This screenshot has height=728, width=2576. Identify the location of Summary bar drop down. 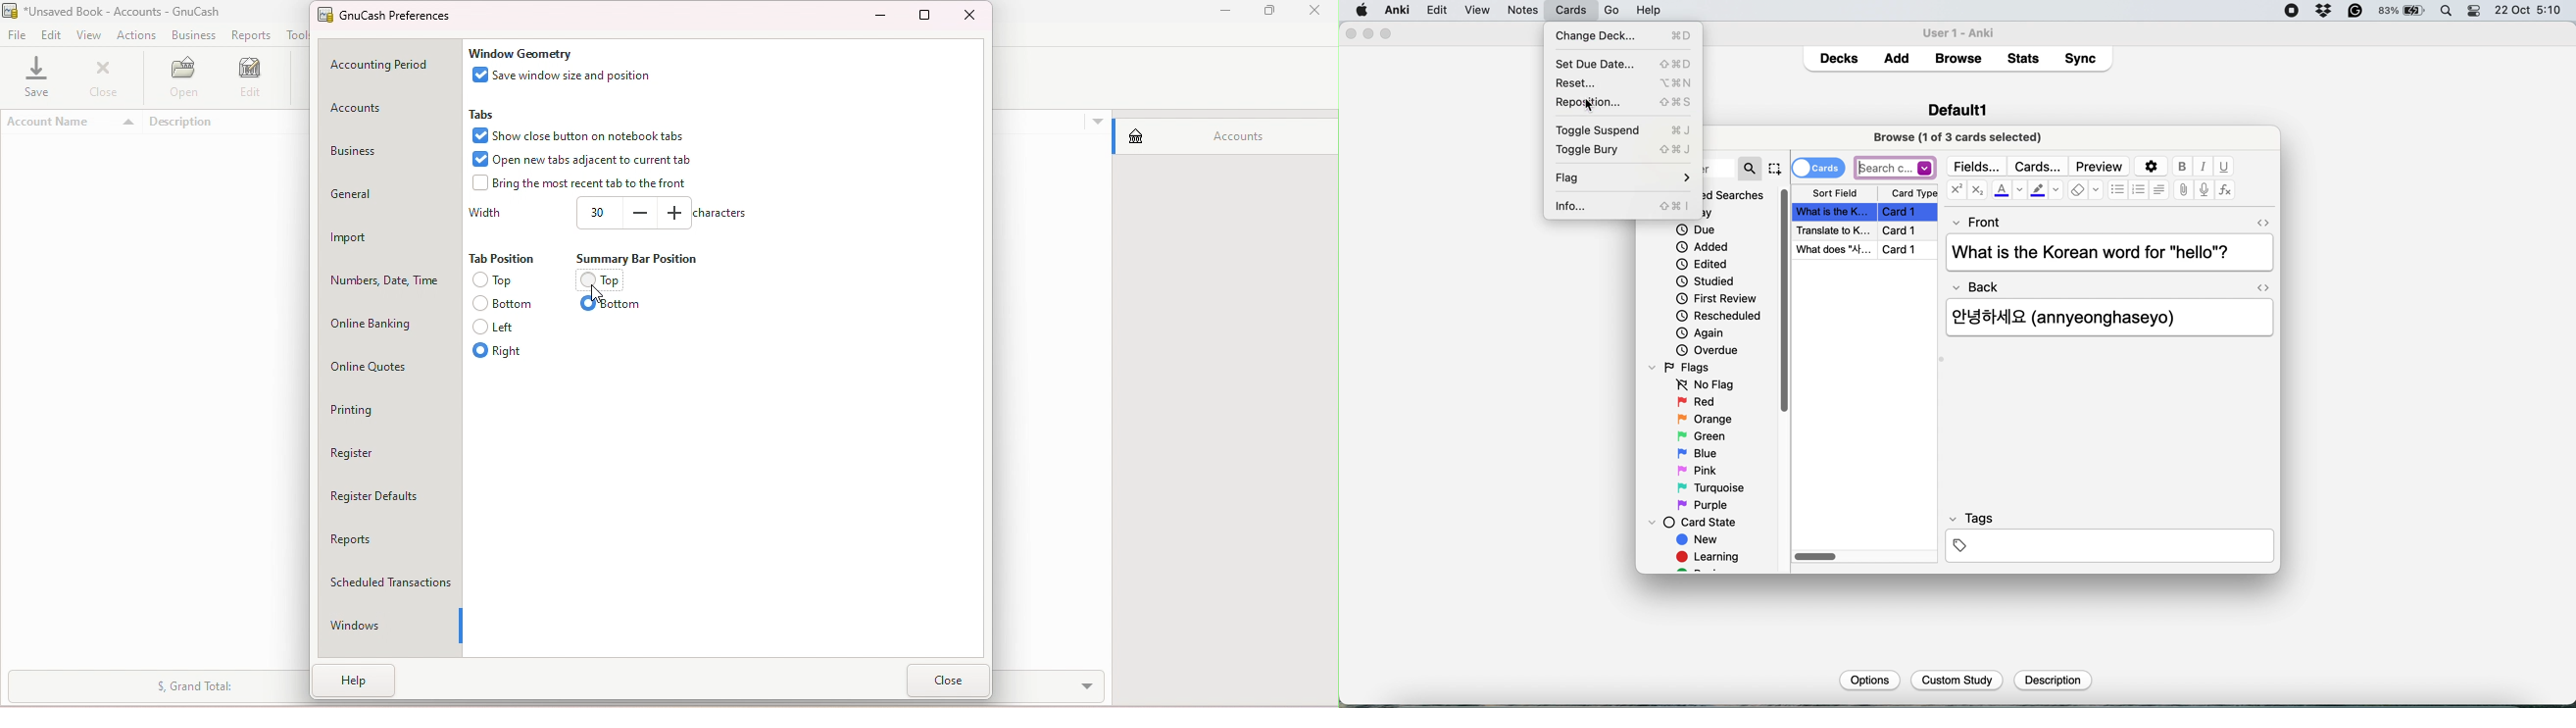
(151, 689).